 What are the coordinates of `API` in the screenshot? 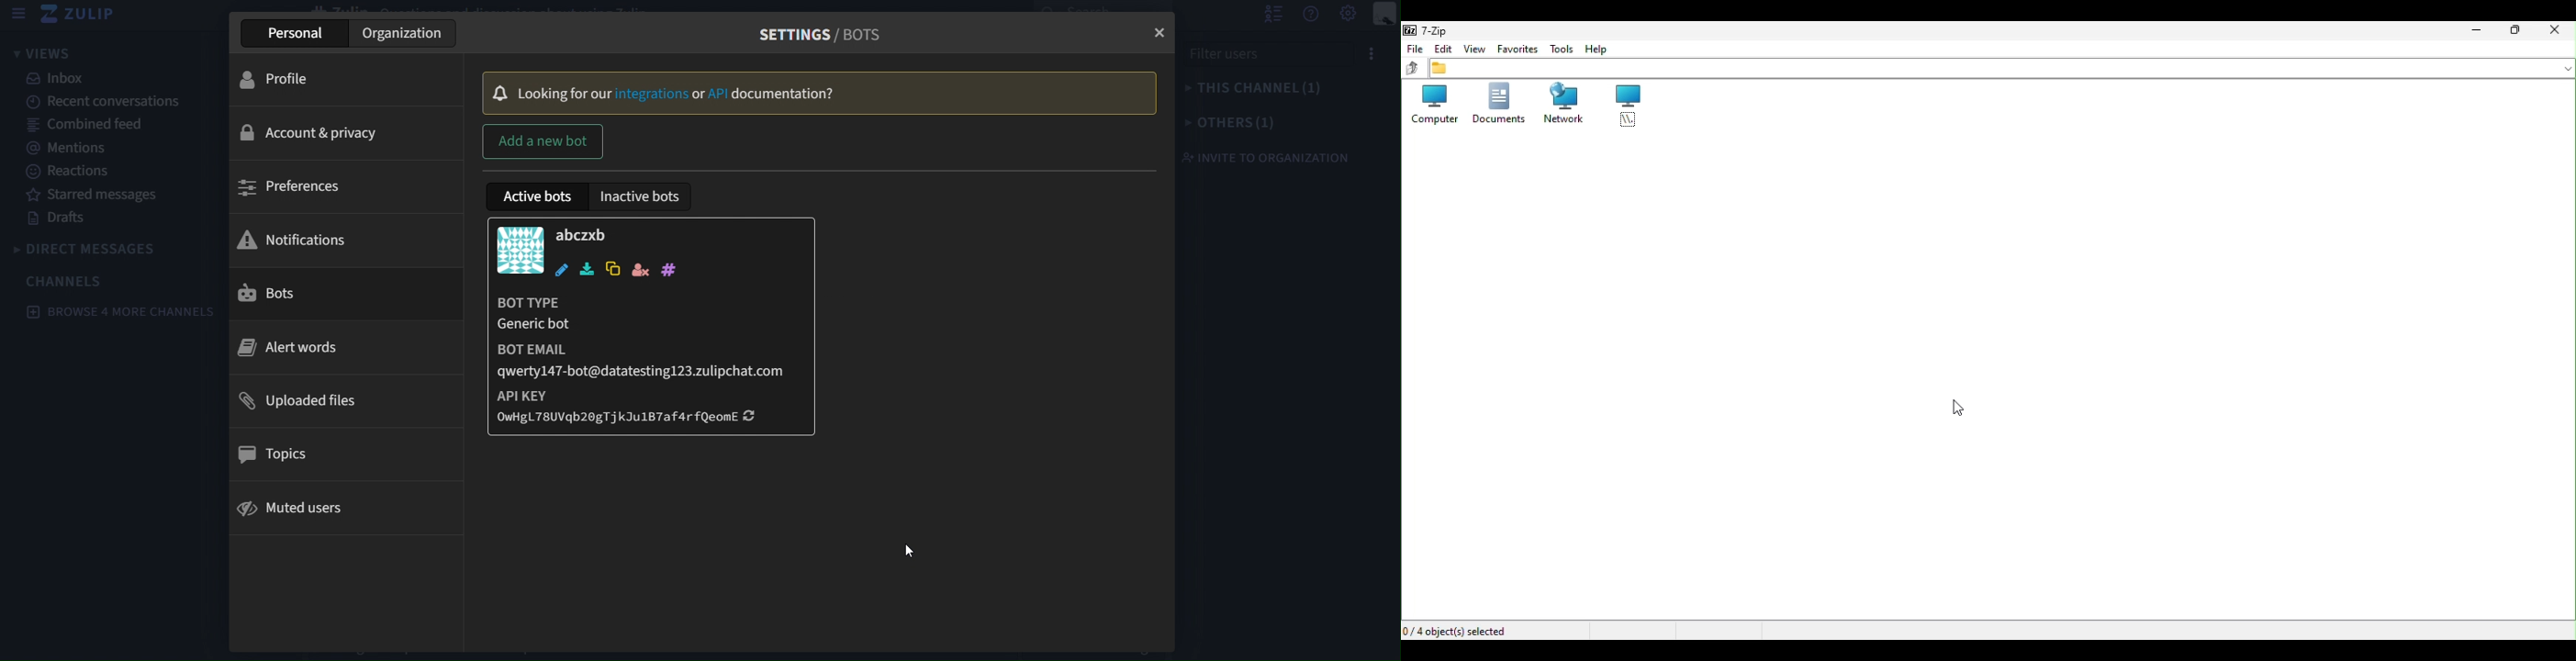 It's located at (719, 94).